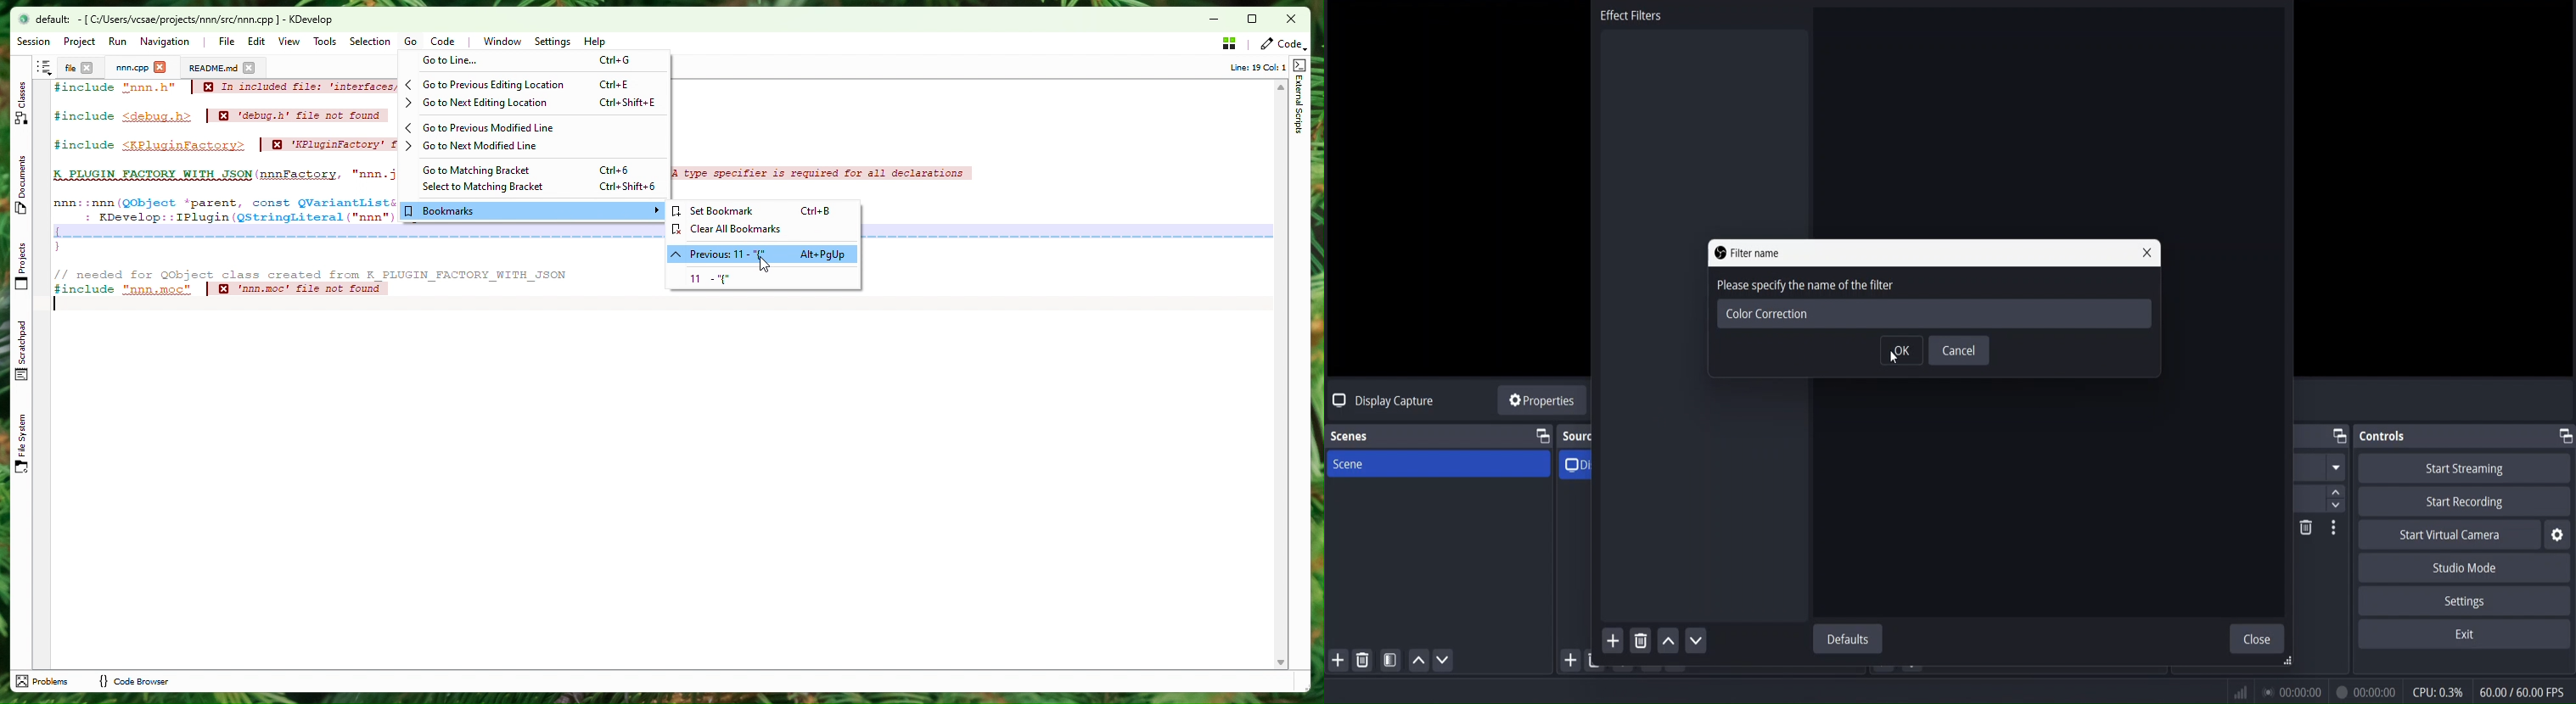 Image resolution: width=2576 pixels, height=728 pixels. What do you see at coordinates (1542, 437) in the screenshot?
I see `change tab layout` at bounding box center [1542, 437].